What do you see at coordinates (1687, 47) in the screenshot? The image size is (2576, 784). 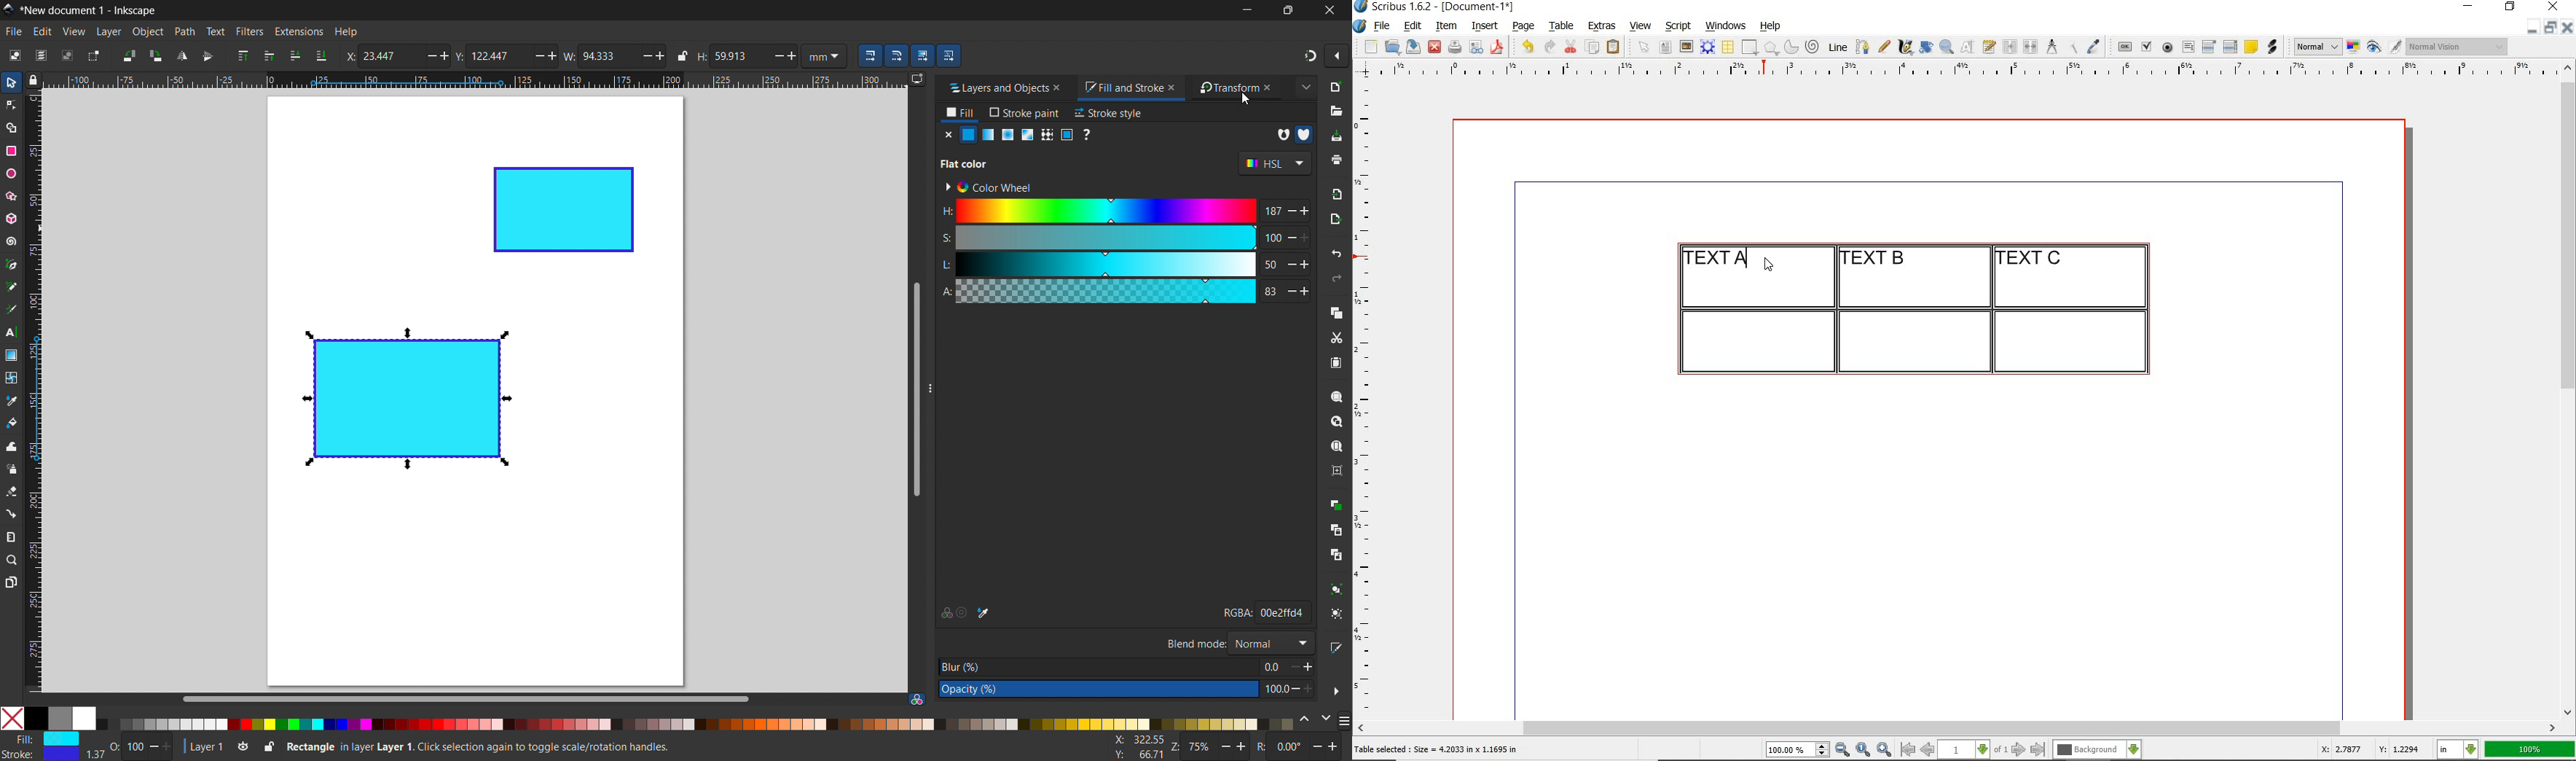 I see `image frame` at bounding box center [1687, 47].